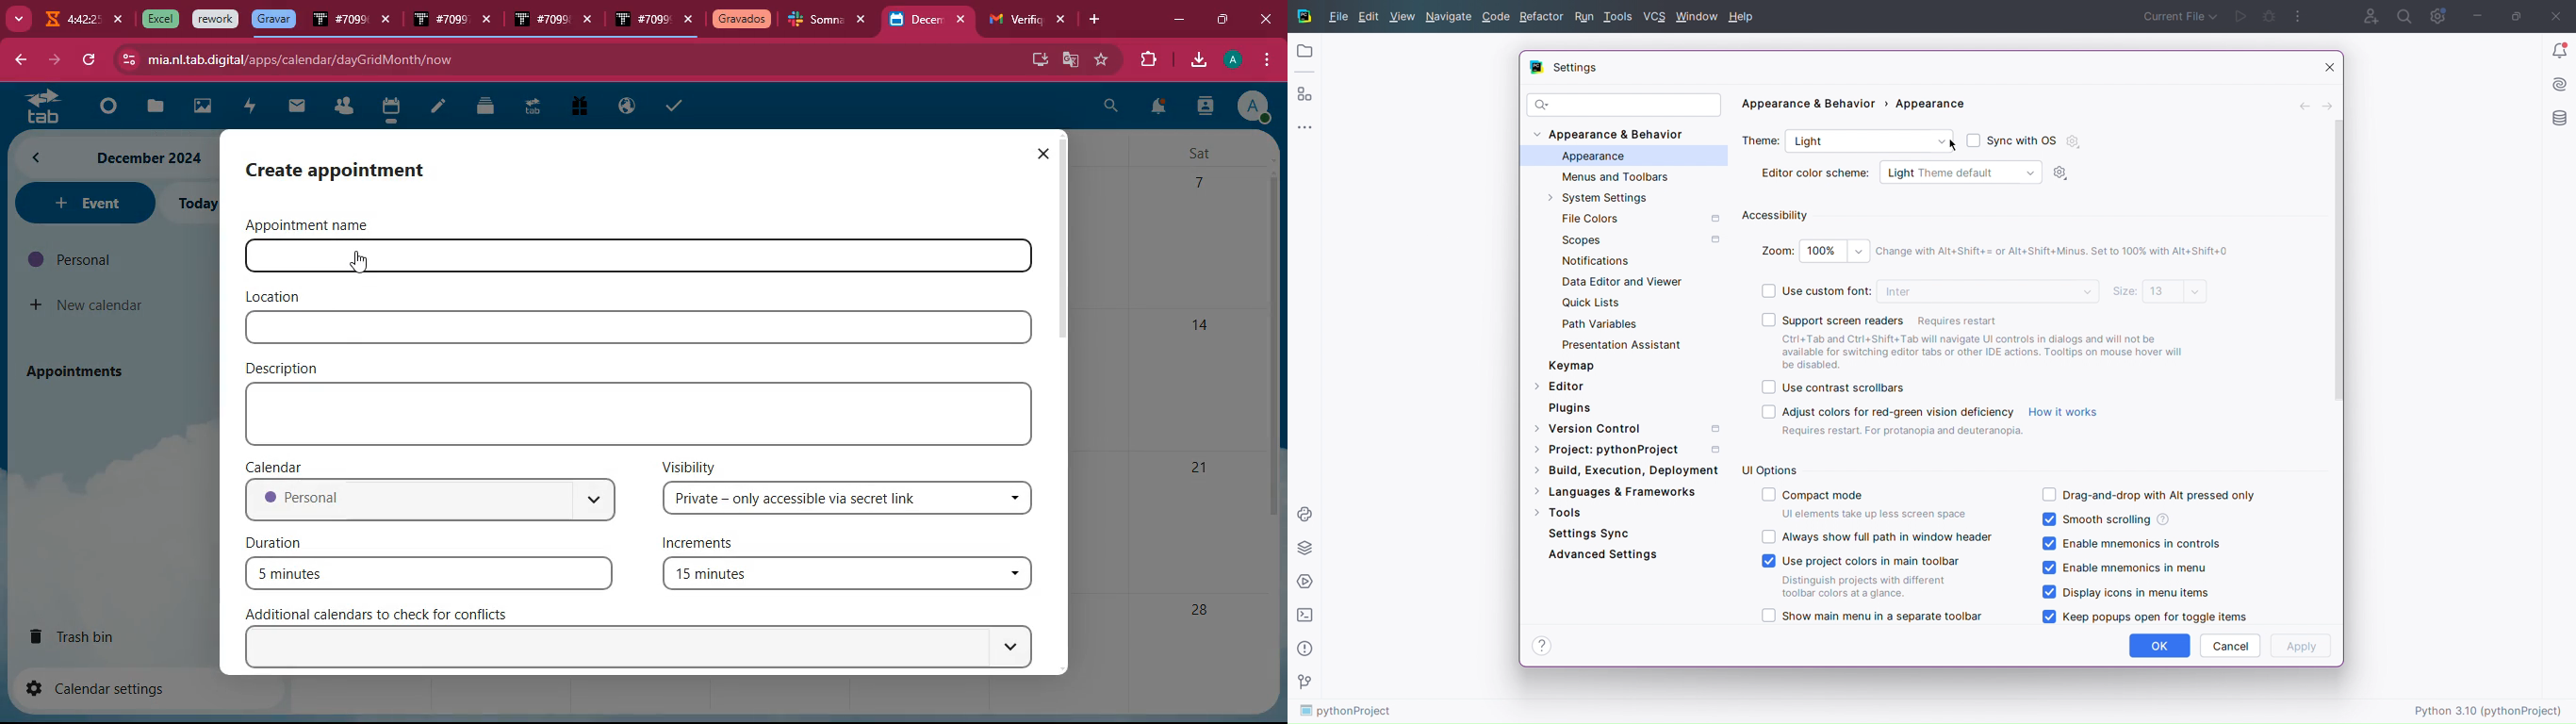  Describe the element at coordinates (1979, 318) in the screenshot. I see `Support screen readers` at that location.